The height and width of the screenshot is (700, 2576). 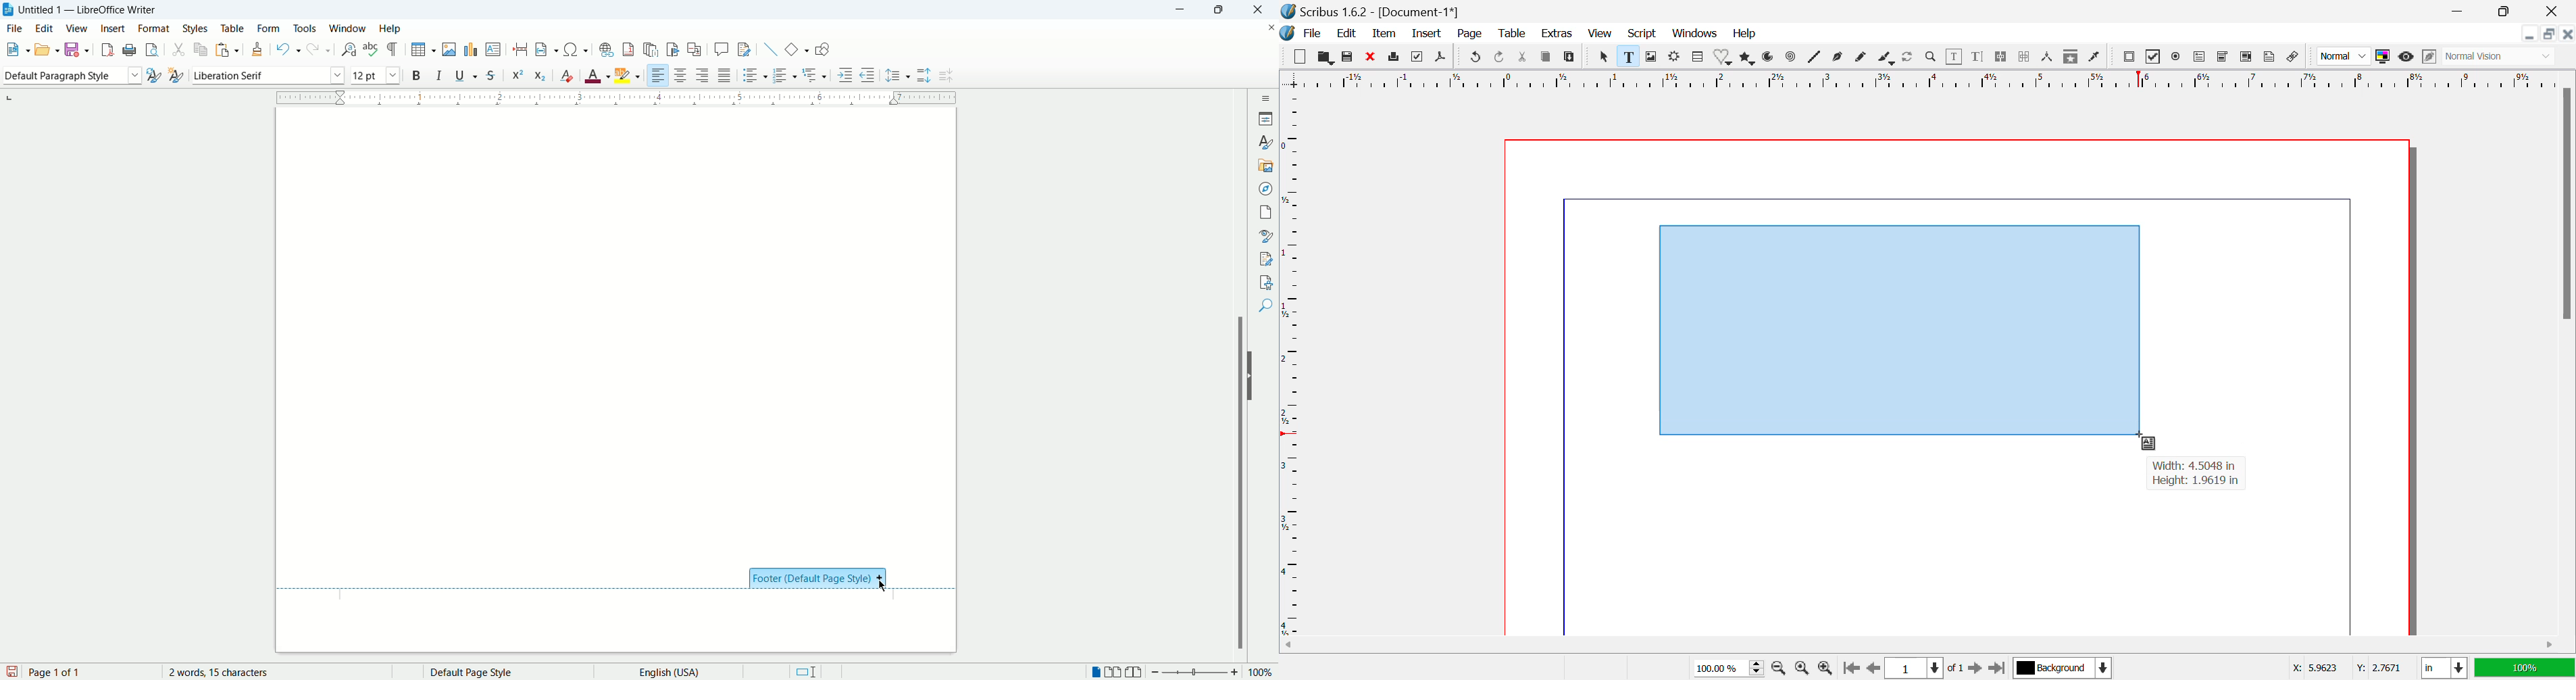 I want to click on 100%, so click(x=2523, y=668).